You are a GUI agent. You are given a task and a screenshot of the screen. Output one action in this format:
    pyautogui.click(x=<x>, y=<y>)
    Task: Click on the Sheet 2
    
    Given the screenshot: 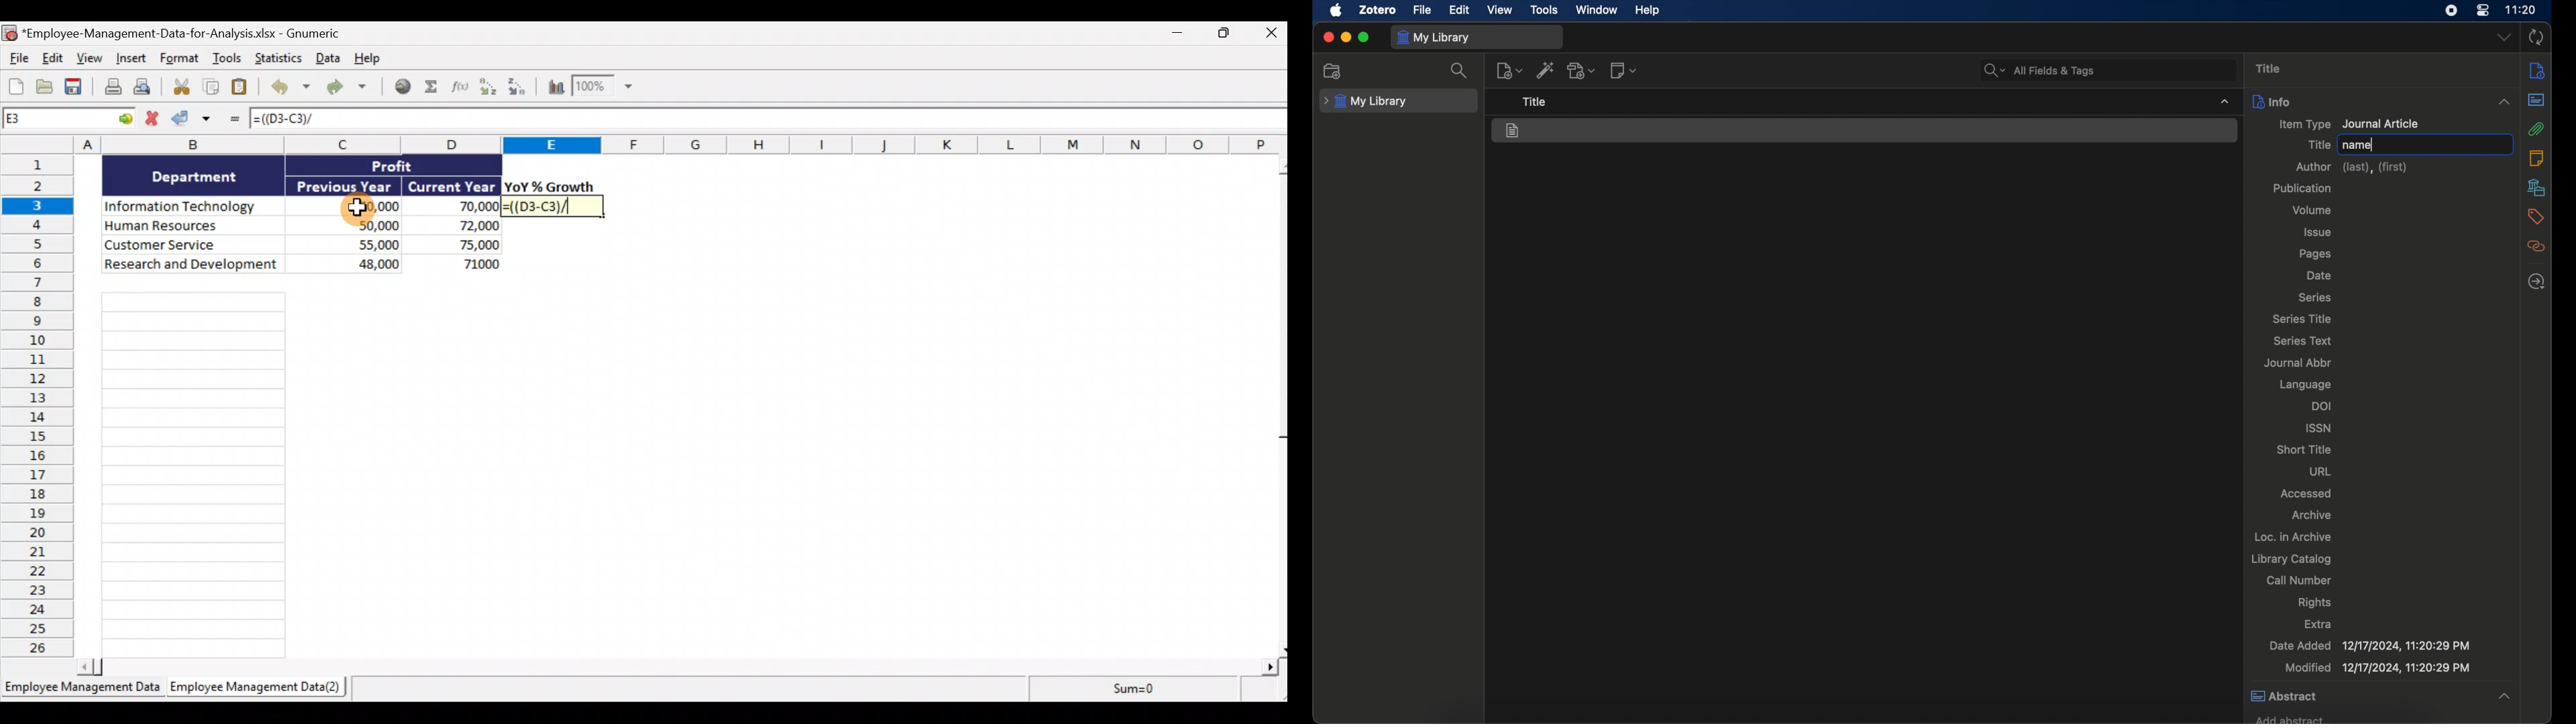 What is the action you would take?
    pyautogui.click(x=252, y=688)
    